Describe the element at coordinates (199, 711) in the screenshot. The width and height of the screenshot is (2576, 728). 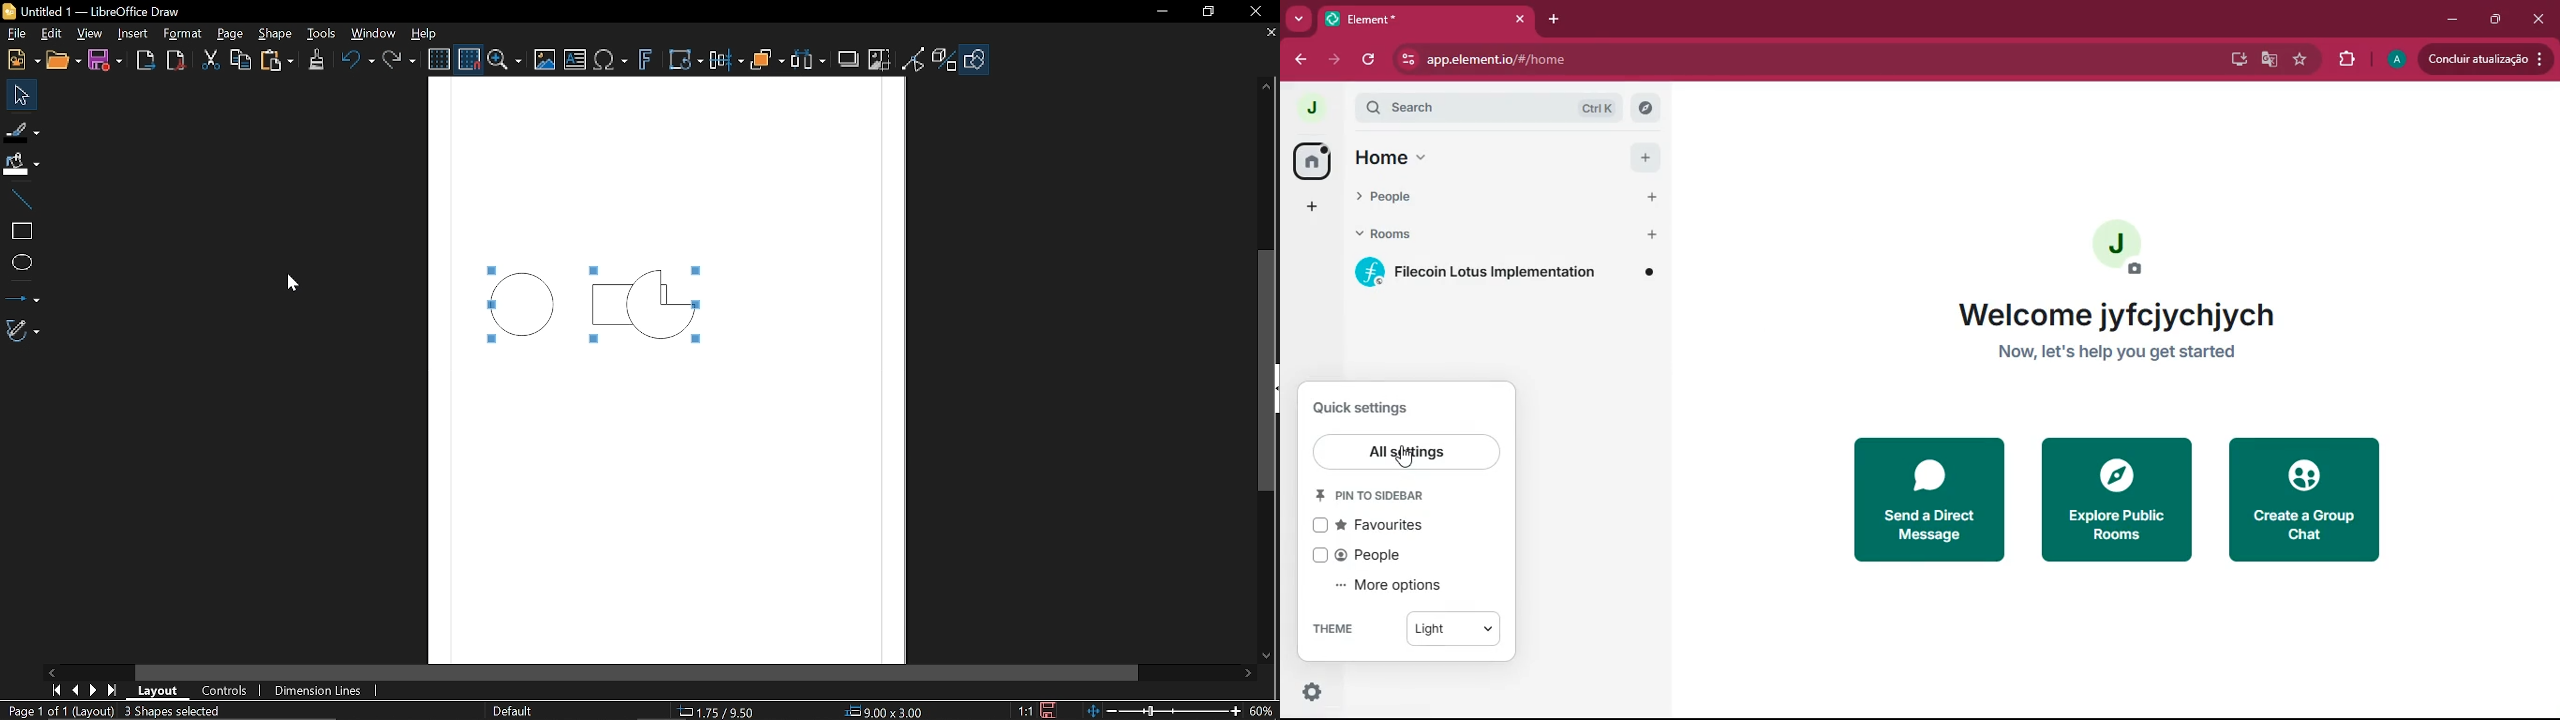
I see `3 Shapes Selected` at that location.